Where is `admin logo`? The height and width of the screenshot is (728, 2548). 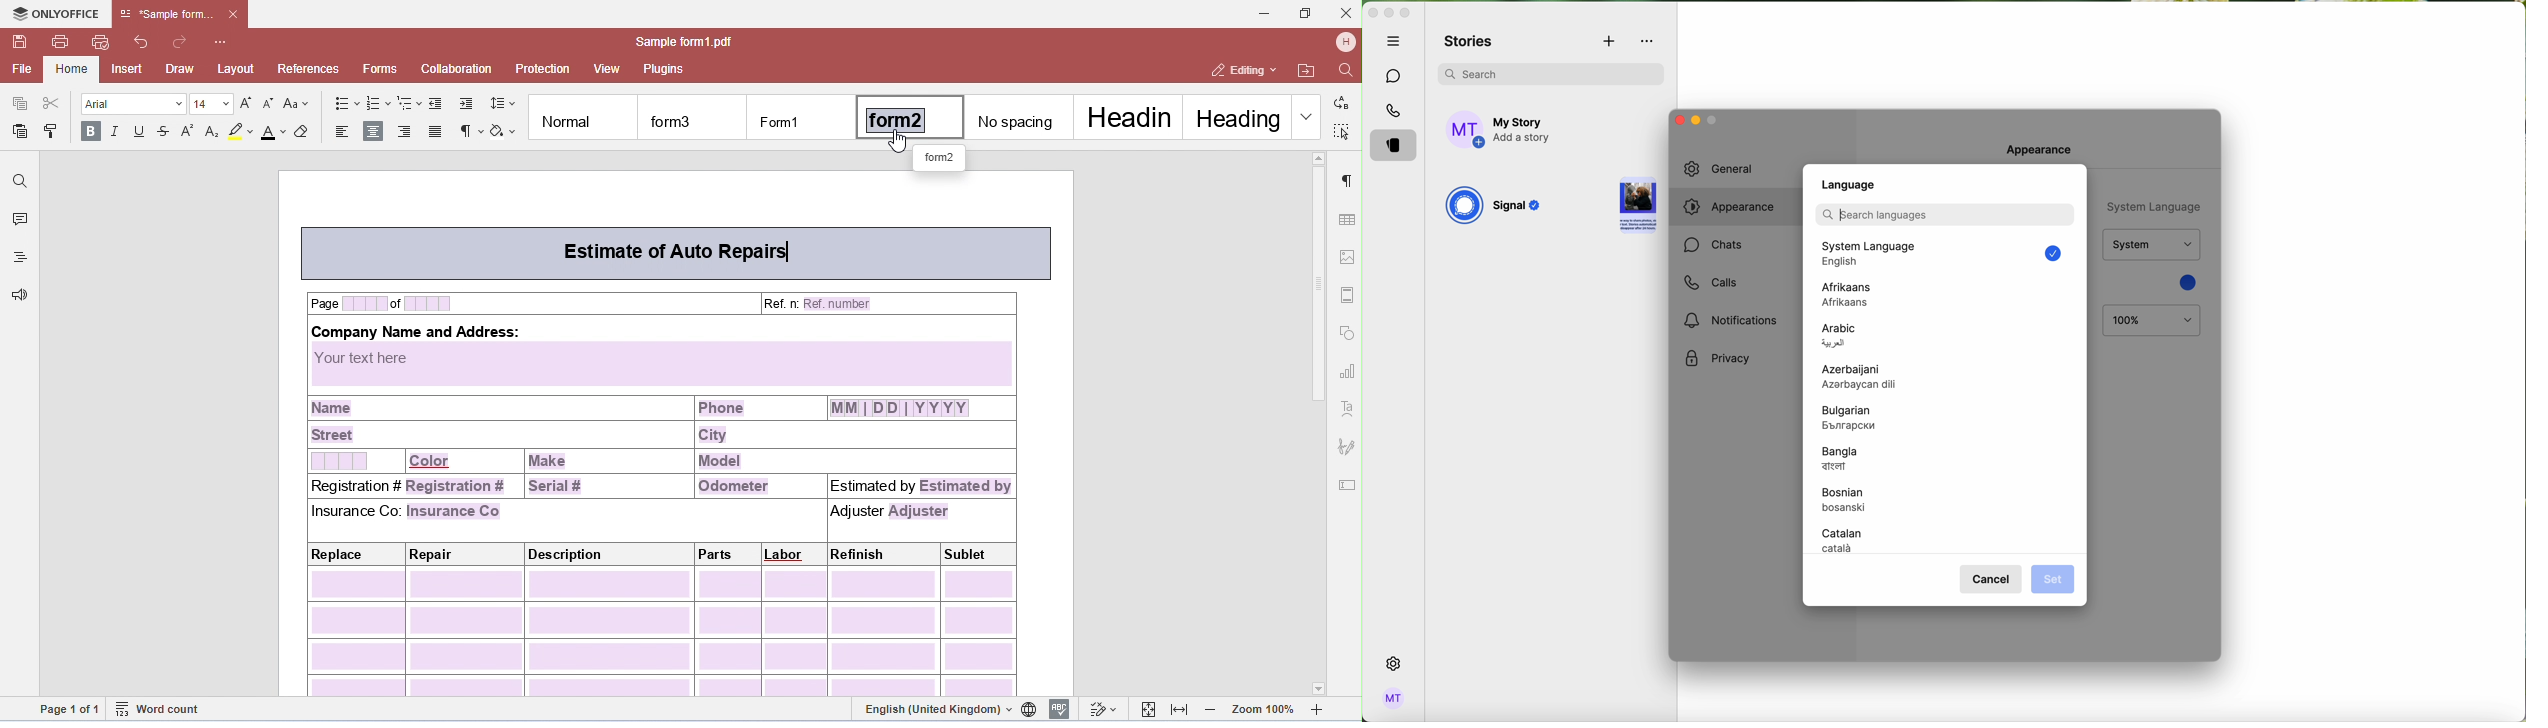
admin logo is located at coordinates (1392, 699).